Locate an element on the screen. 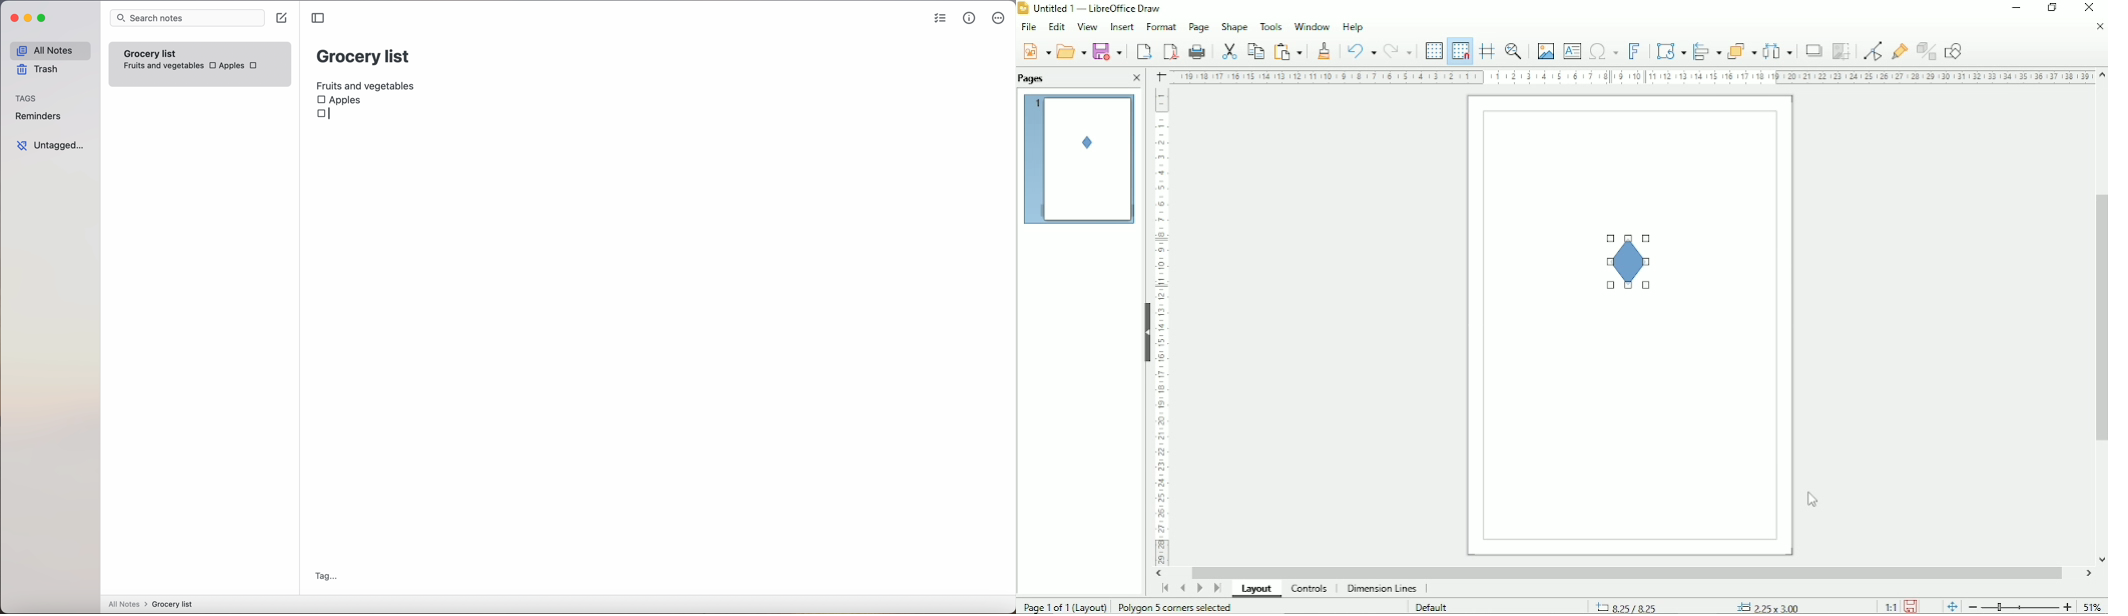 The height and width of the screenshot is (616, 2128). tag is located at coordinates (327, 576).